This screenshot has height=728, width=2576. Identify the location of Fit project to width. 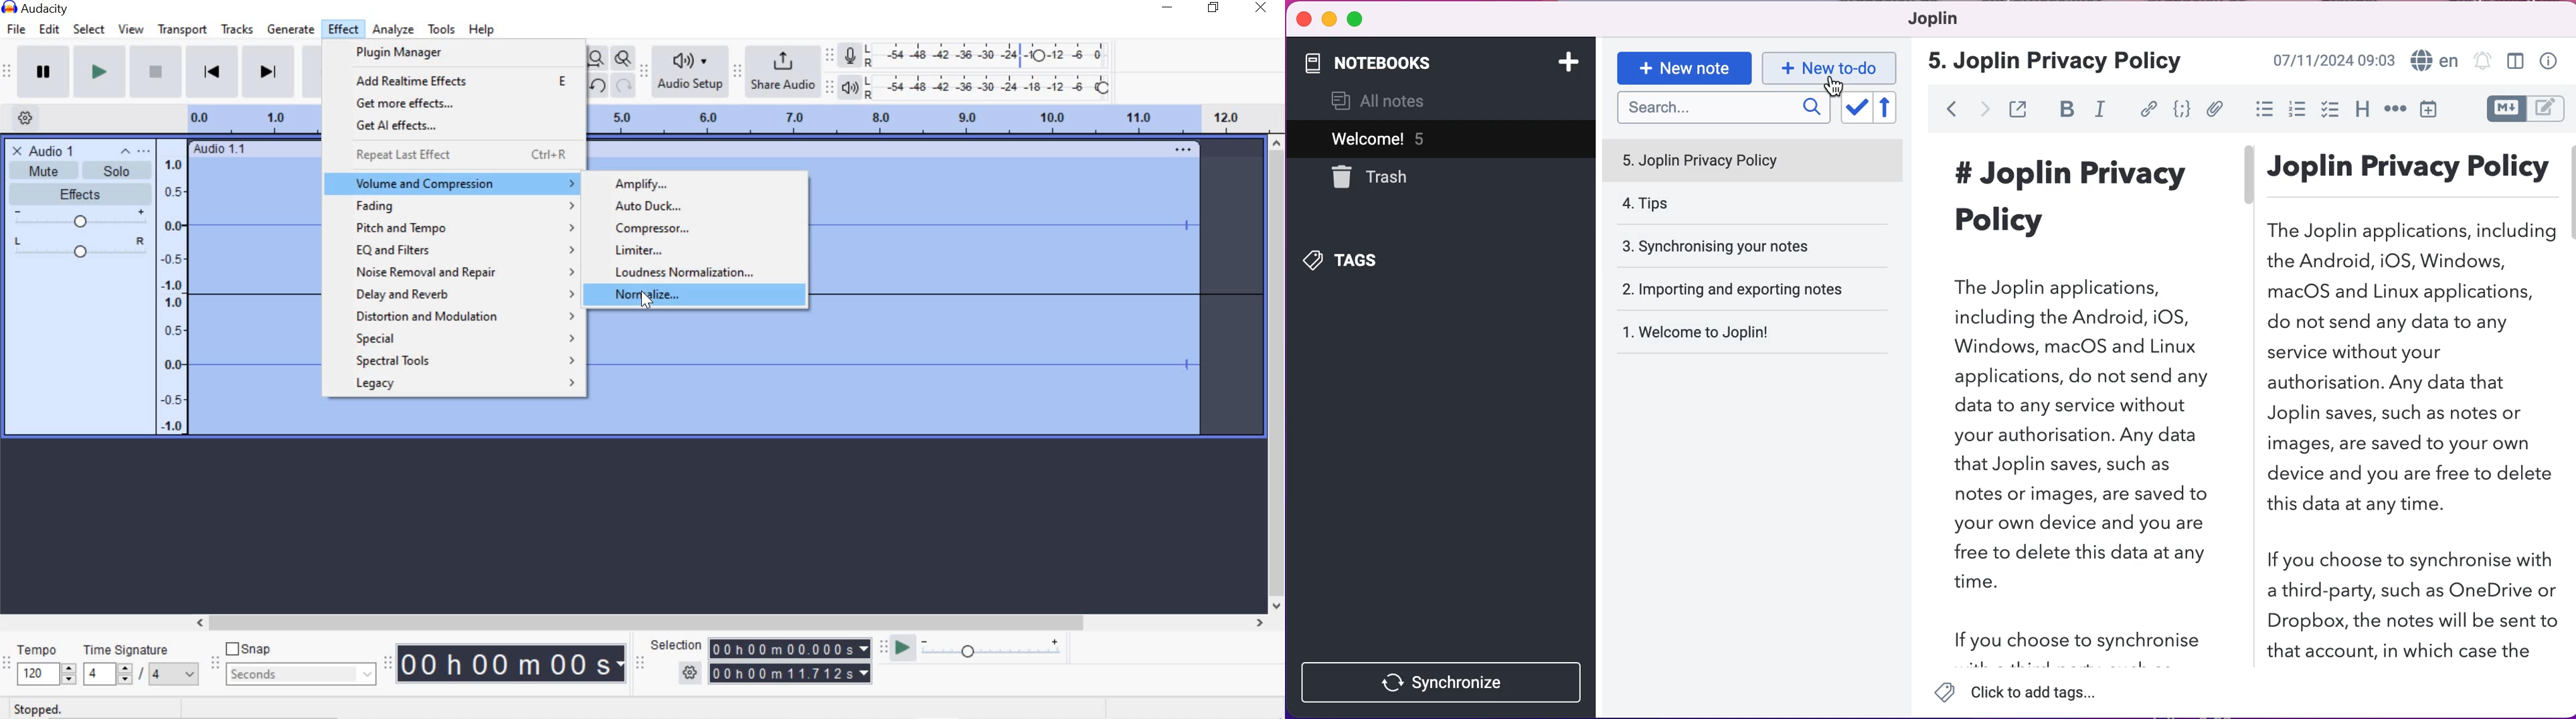
(597, 60).